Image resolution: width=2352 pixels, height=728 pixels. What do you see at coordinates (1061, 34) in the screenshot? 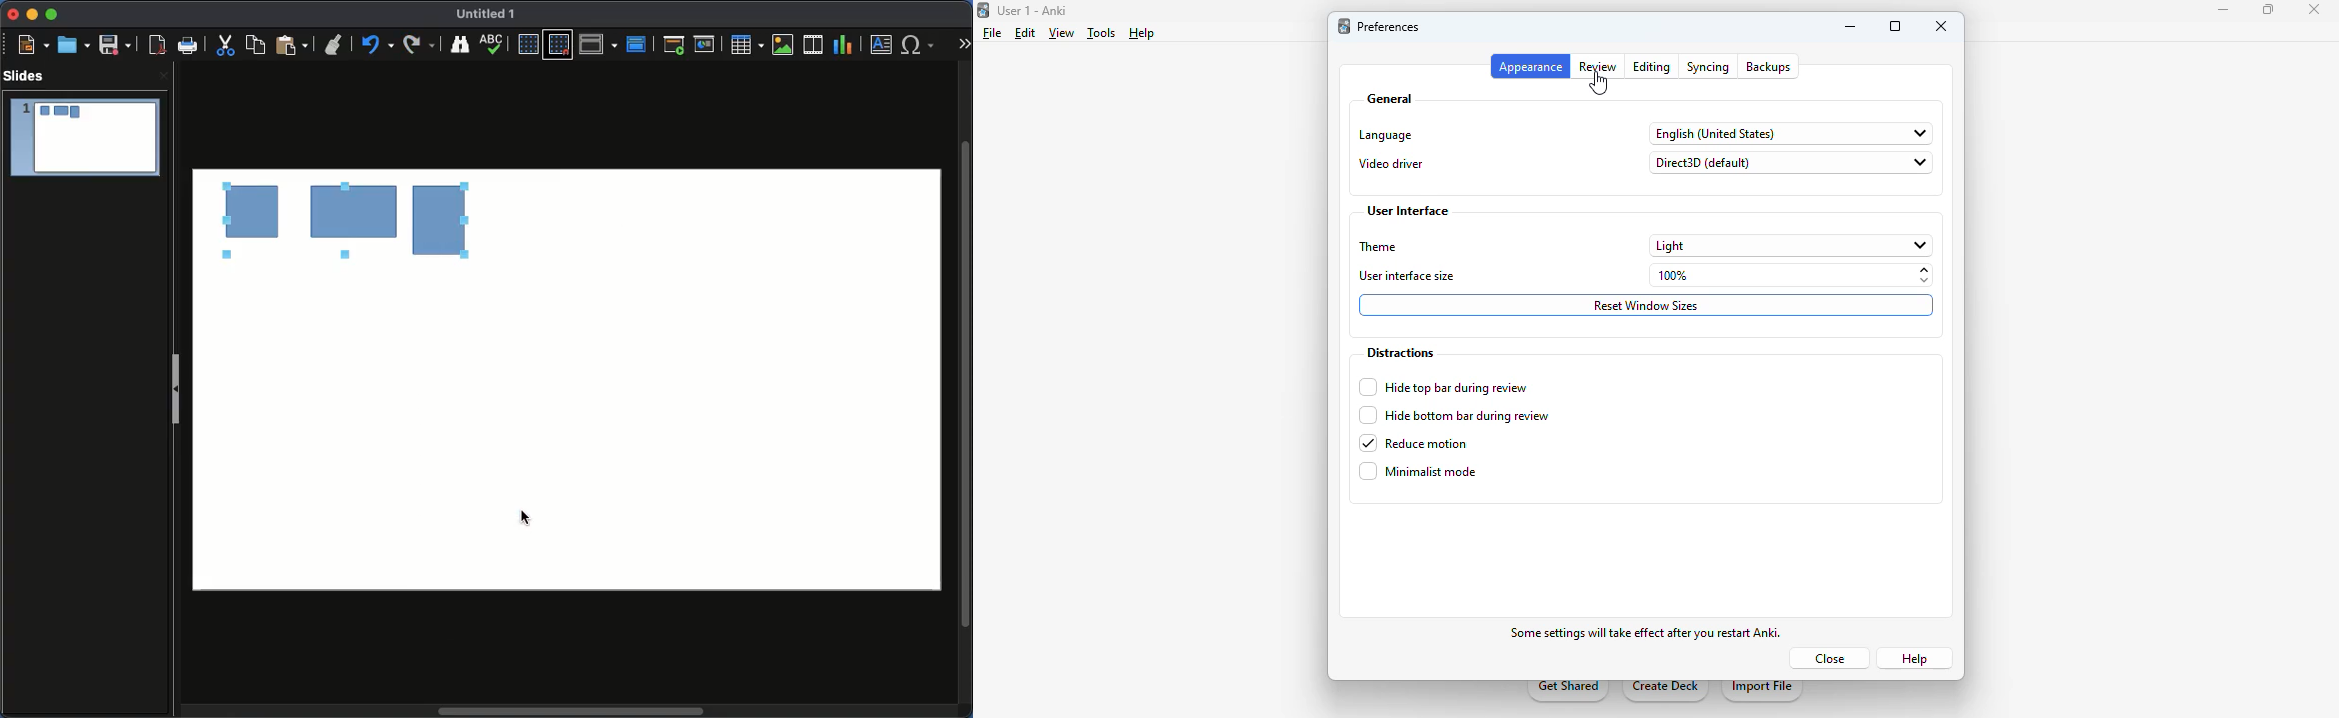
I see `view` at bounding box center [1061, 34].